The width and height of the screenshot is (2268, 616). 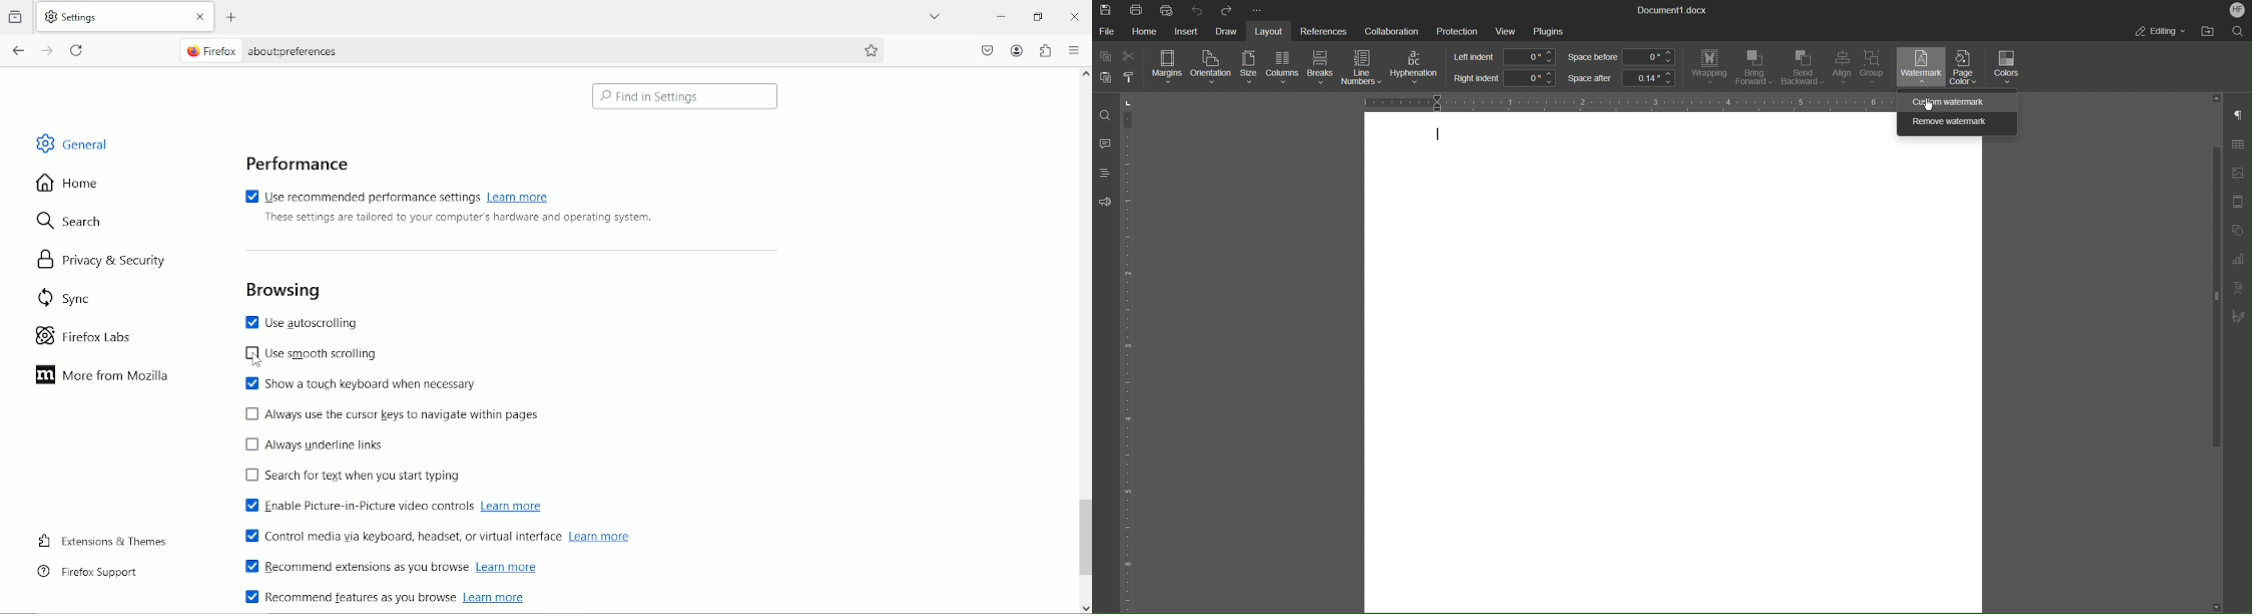 I want to click on extensions, so click(x=1046, y=50).